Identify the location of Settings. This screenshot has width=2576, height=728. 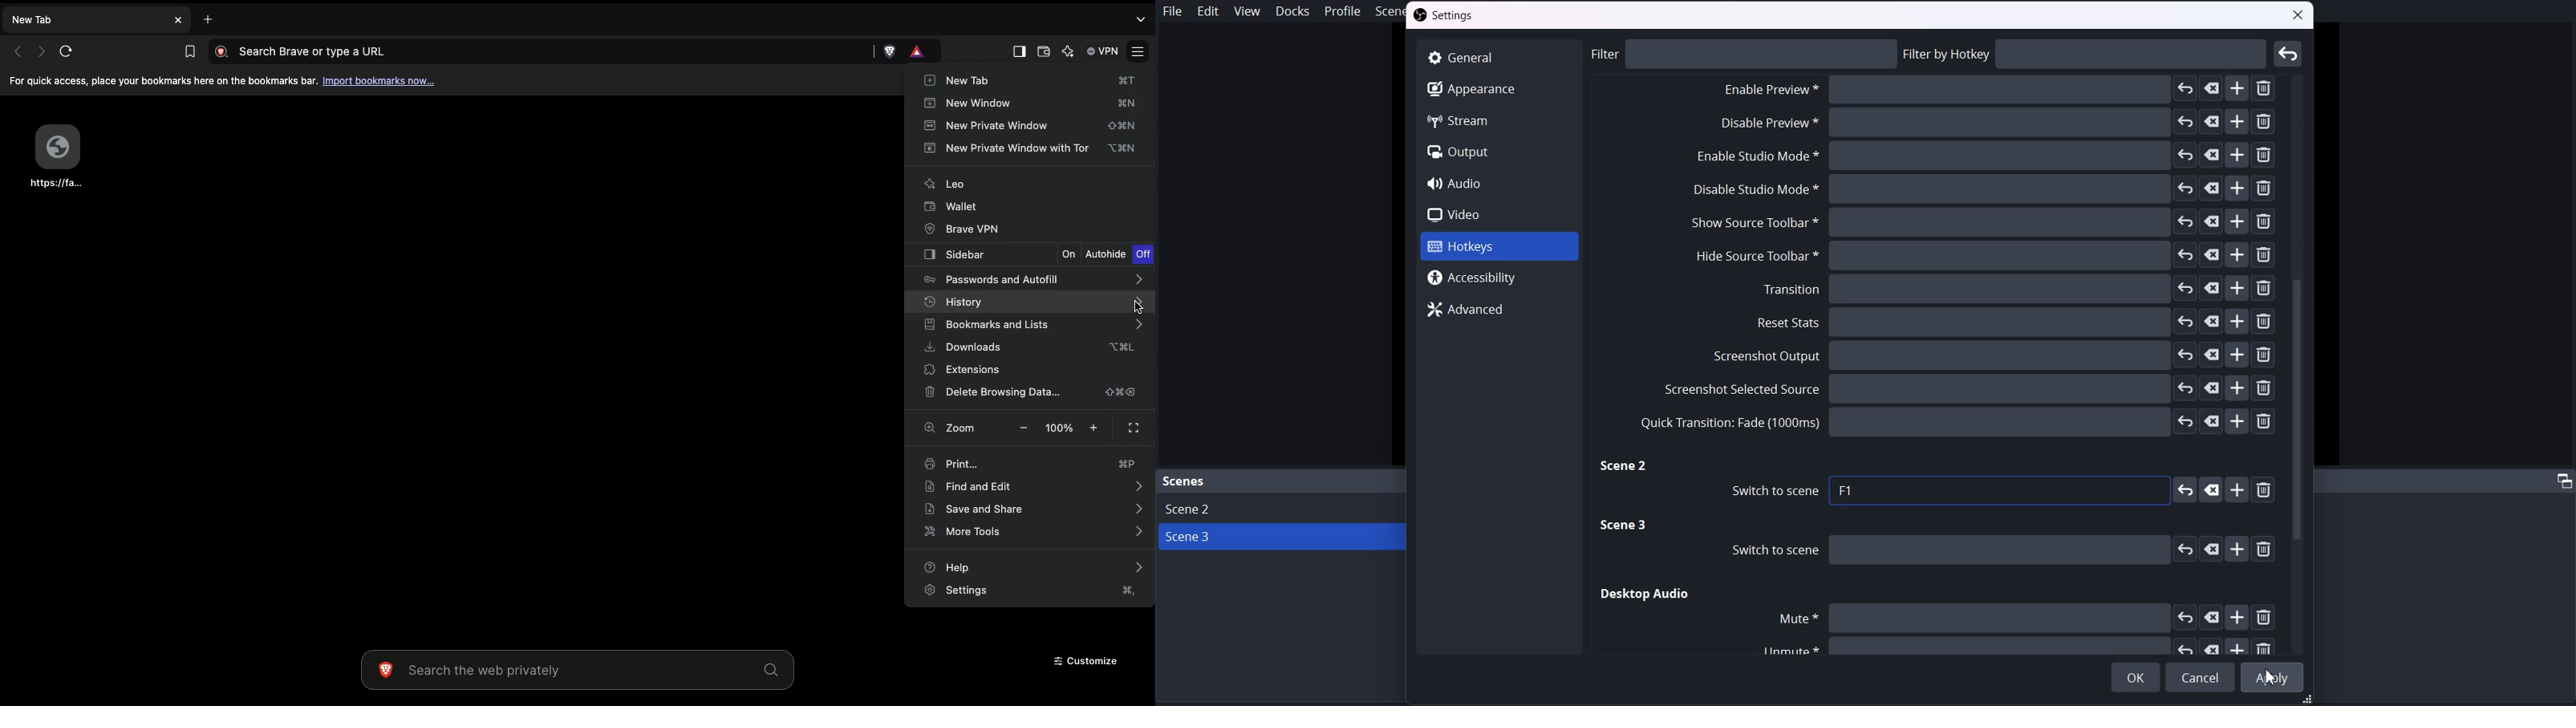
(1448, 16).